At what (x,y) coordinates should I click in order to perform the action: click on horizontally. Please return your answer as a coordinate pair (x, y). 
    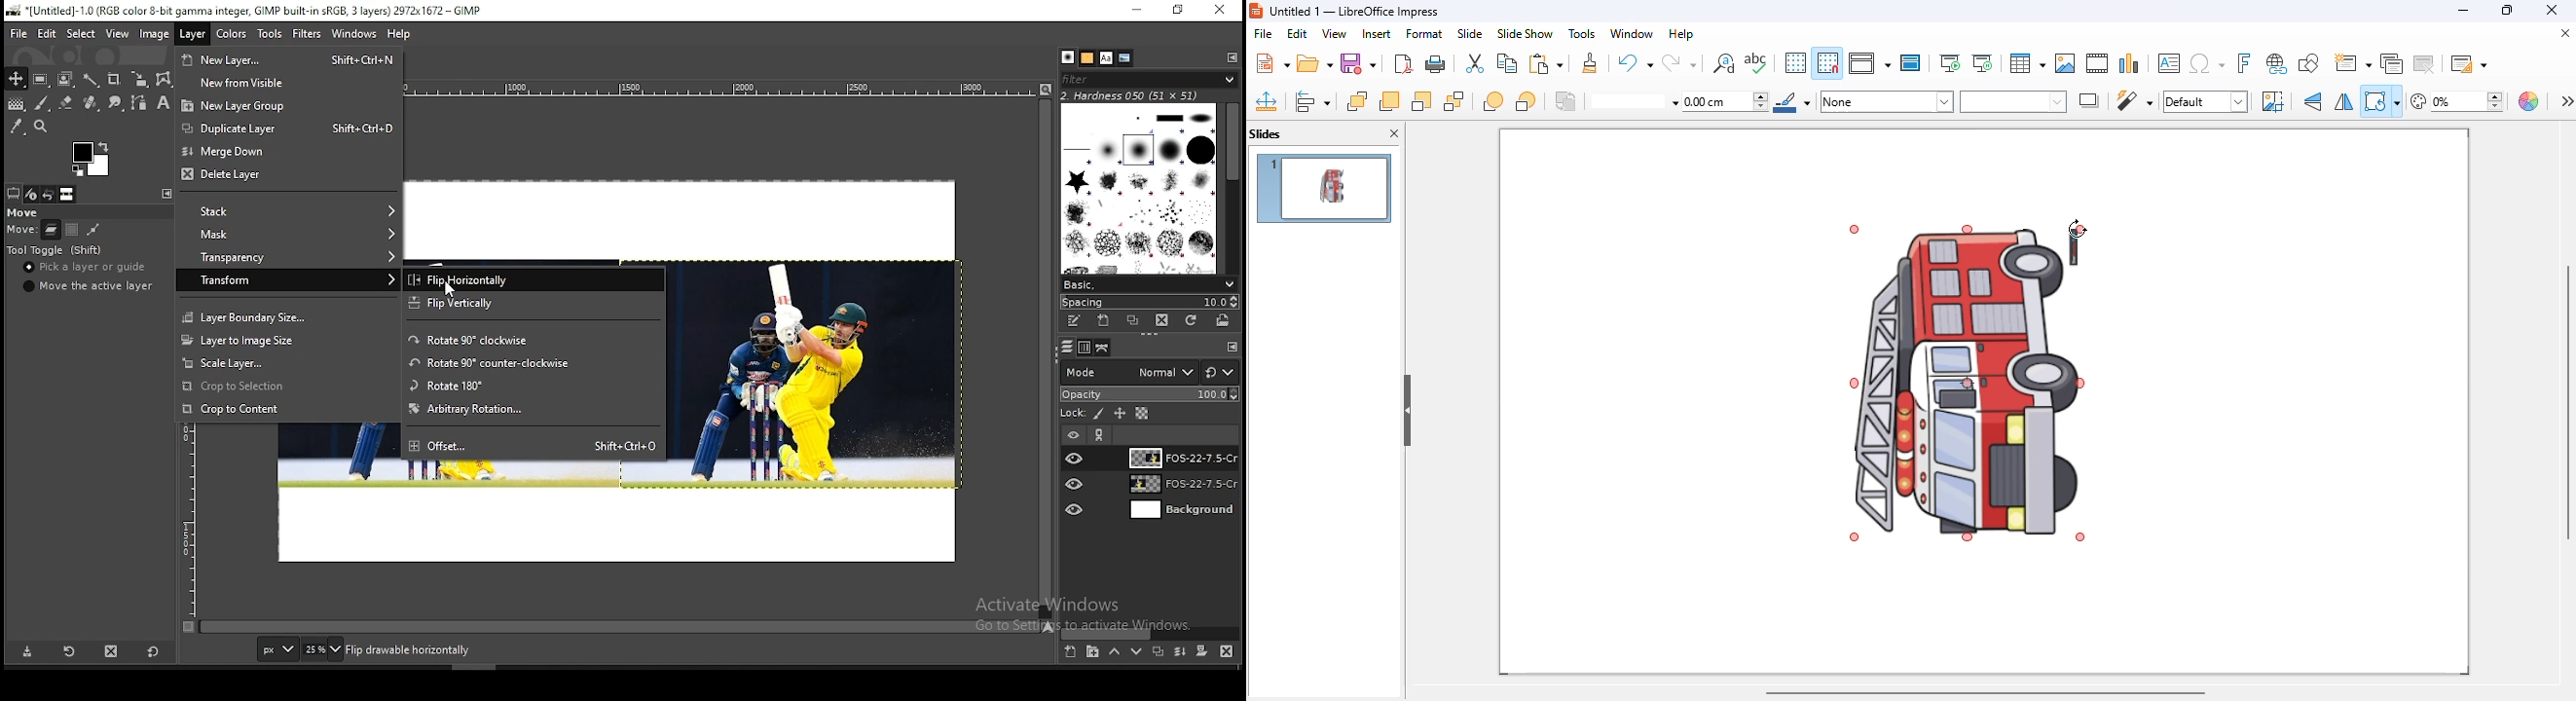
    Looking at the image, I should click on (2343, 102).